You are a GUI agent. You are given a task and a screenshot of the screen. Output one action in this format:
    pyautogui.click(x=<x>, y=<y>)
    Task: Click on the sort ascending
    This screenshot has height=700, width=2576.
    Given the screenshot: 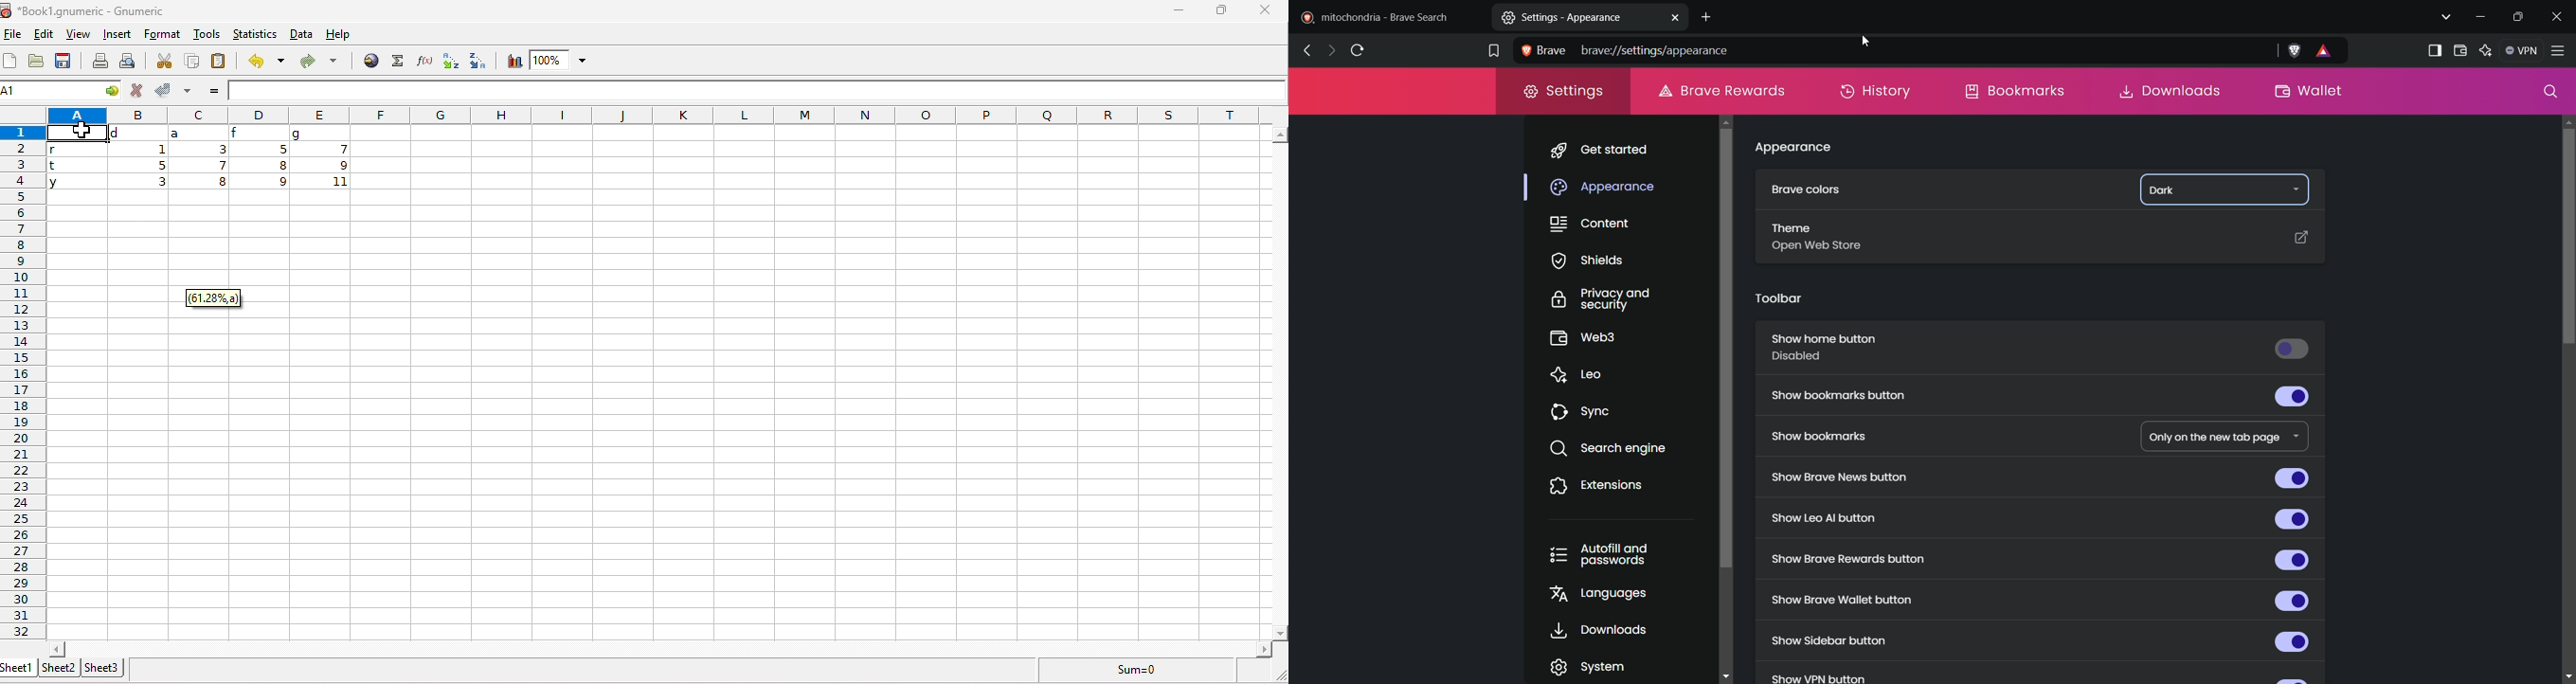 What is the action you would take?
    pyautogui.click(x=447, y=62)
    